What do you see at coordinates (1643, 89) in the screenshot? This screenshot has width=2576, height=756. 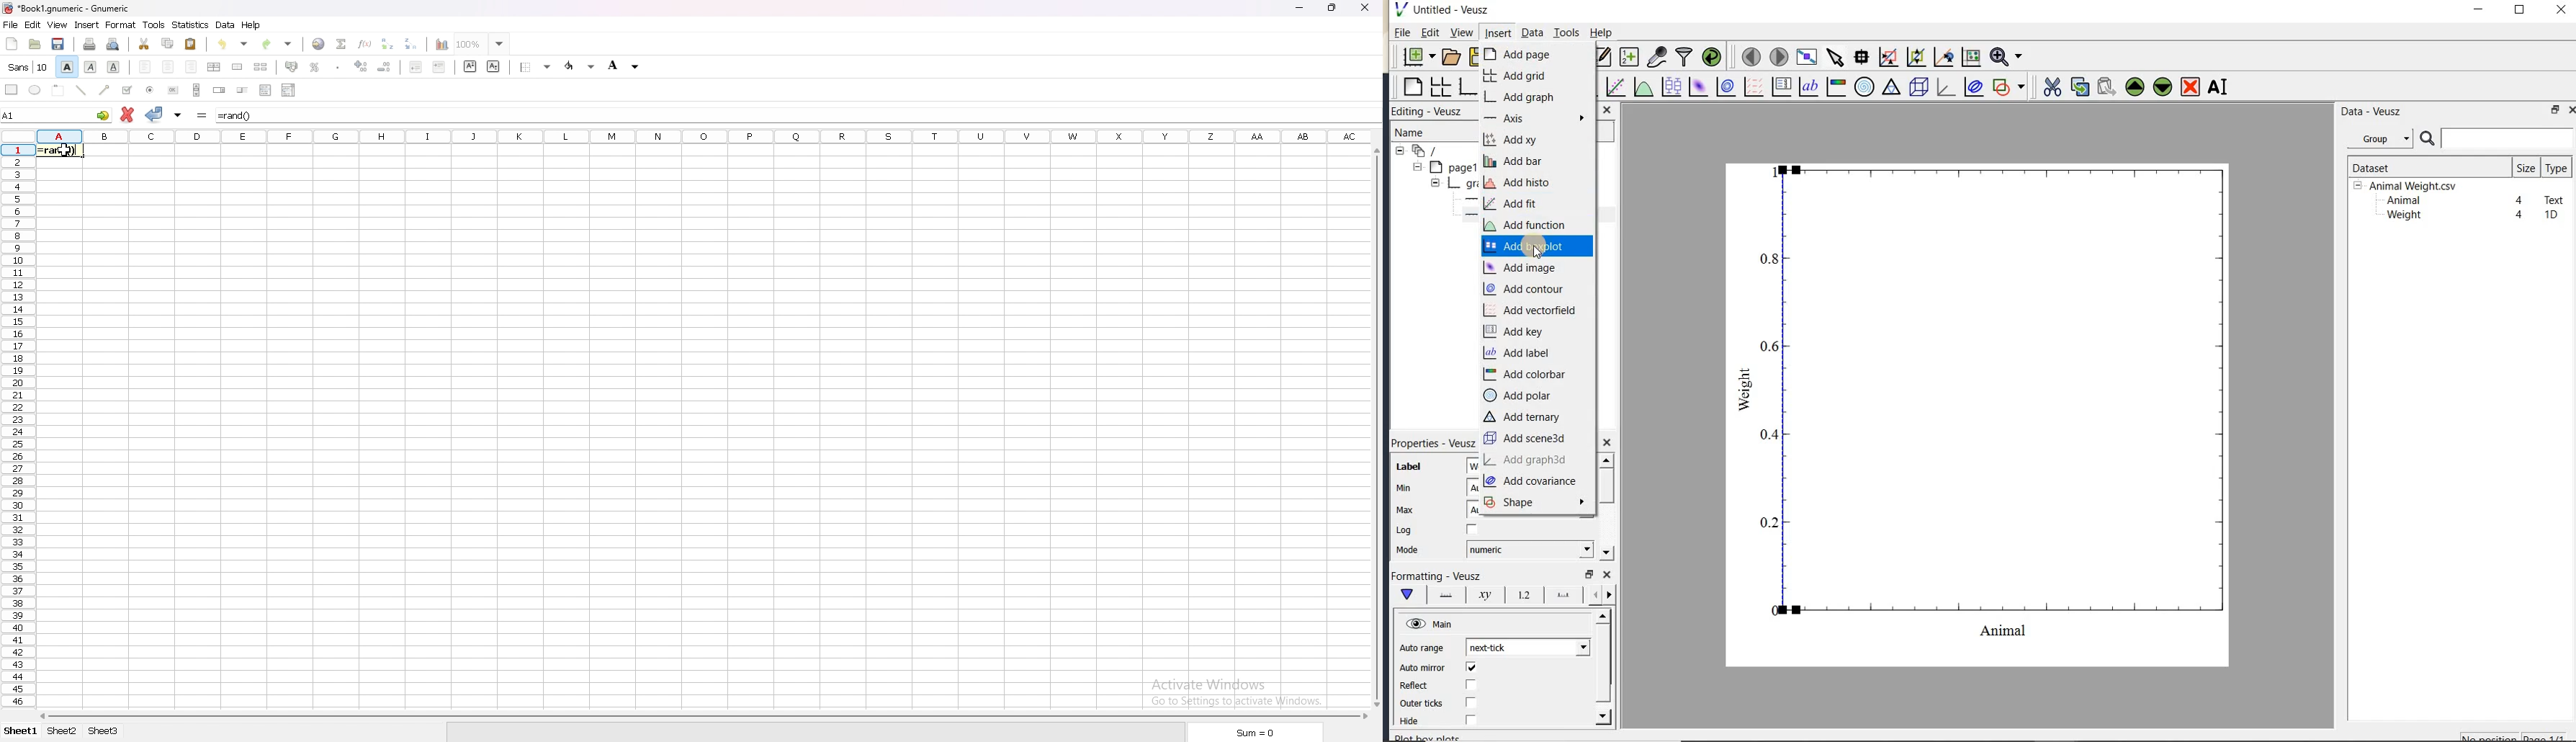 I see `plot a function` at bounding box center [1643, 89].